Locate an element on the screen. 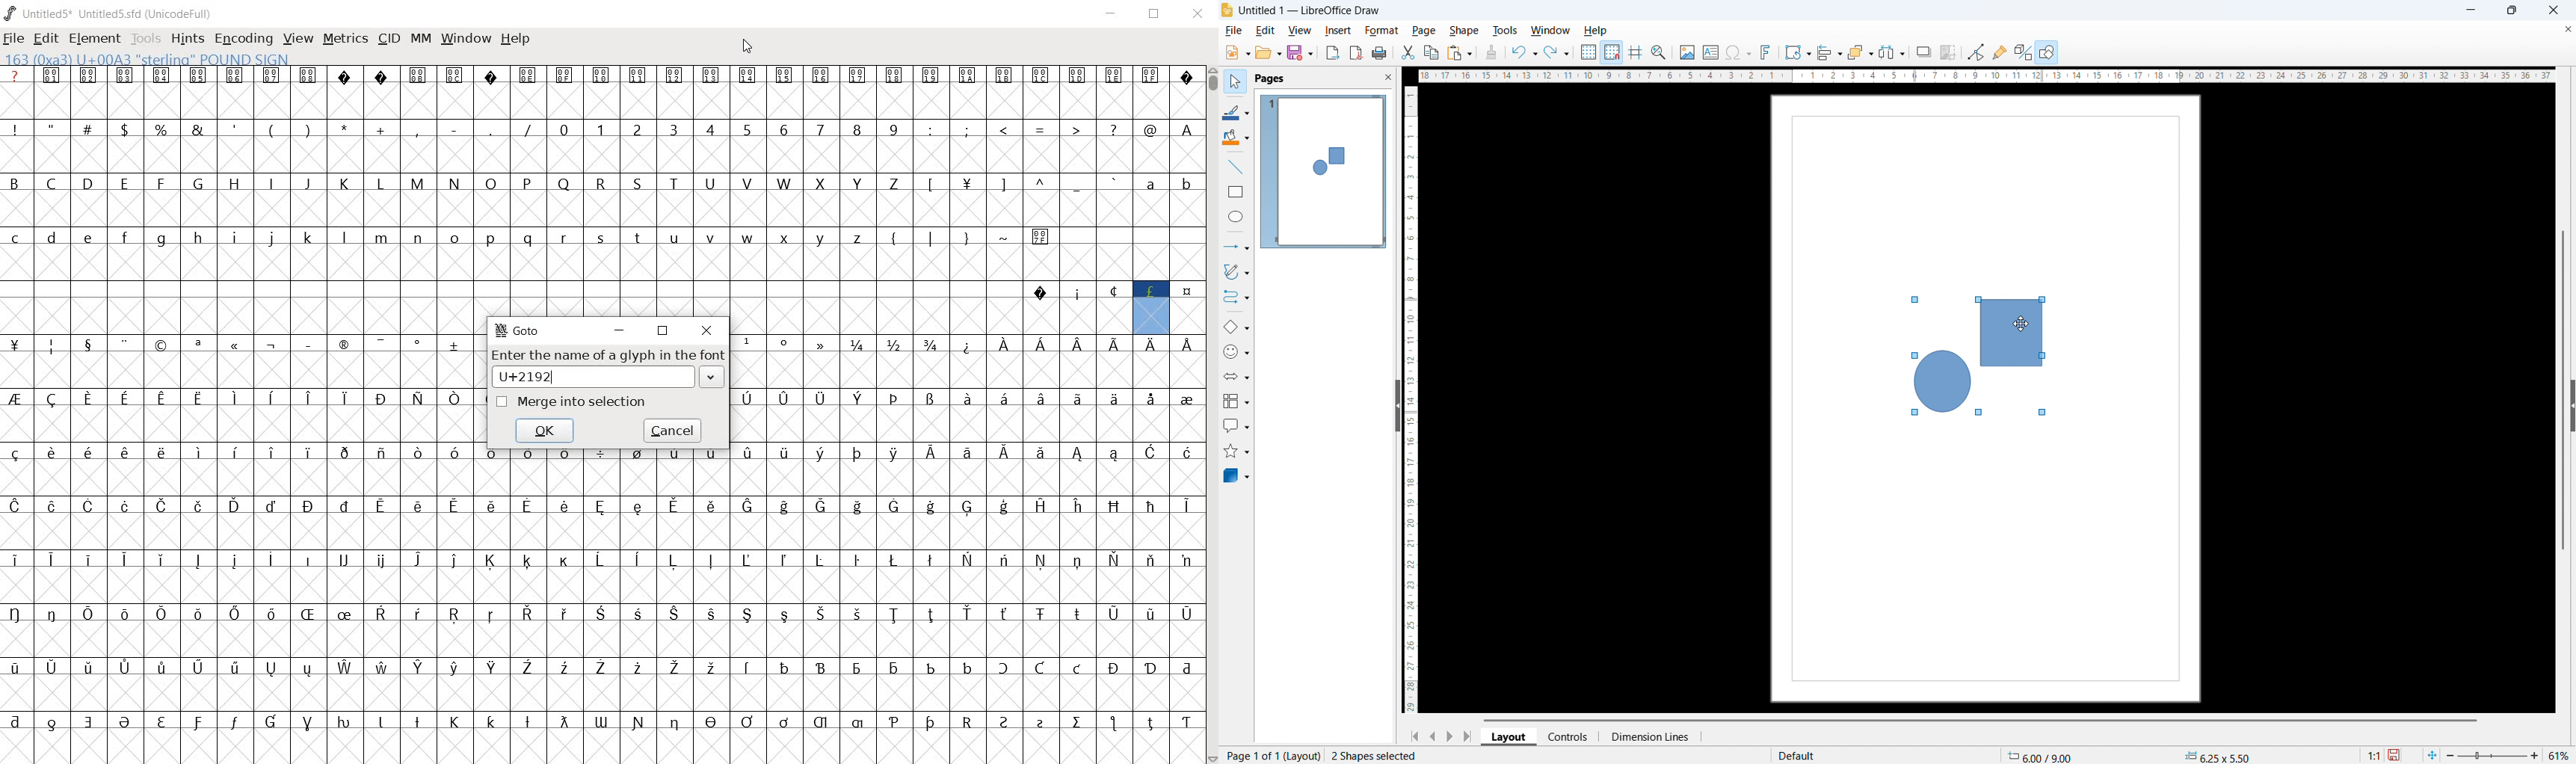 Image resolution: width=2576 pixels, height=784 pixels. vertical ruler is located at coordinates (1409, 400).